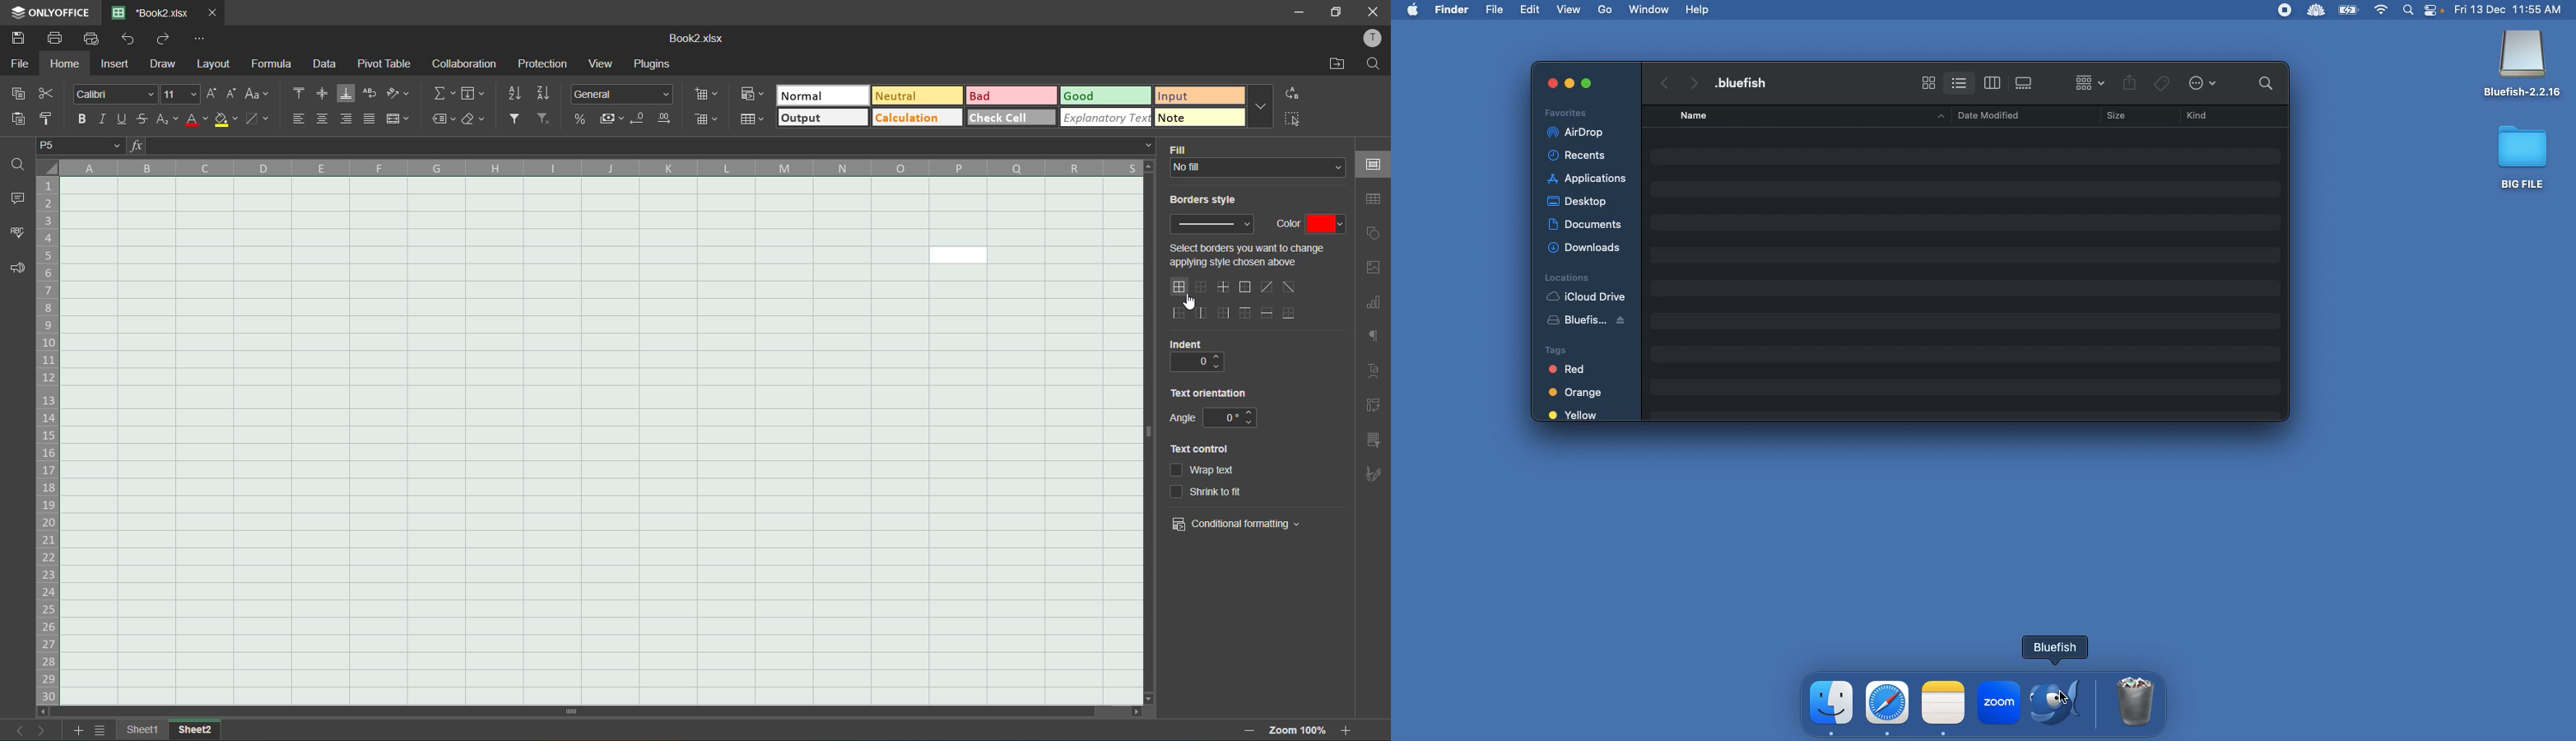 The width and height of the screenshot is (2576, 756). I want to click on Favorites, so click(1568, 112).